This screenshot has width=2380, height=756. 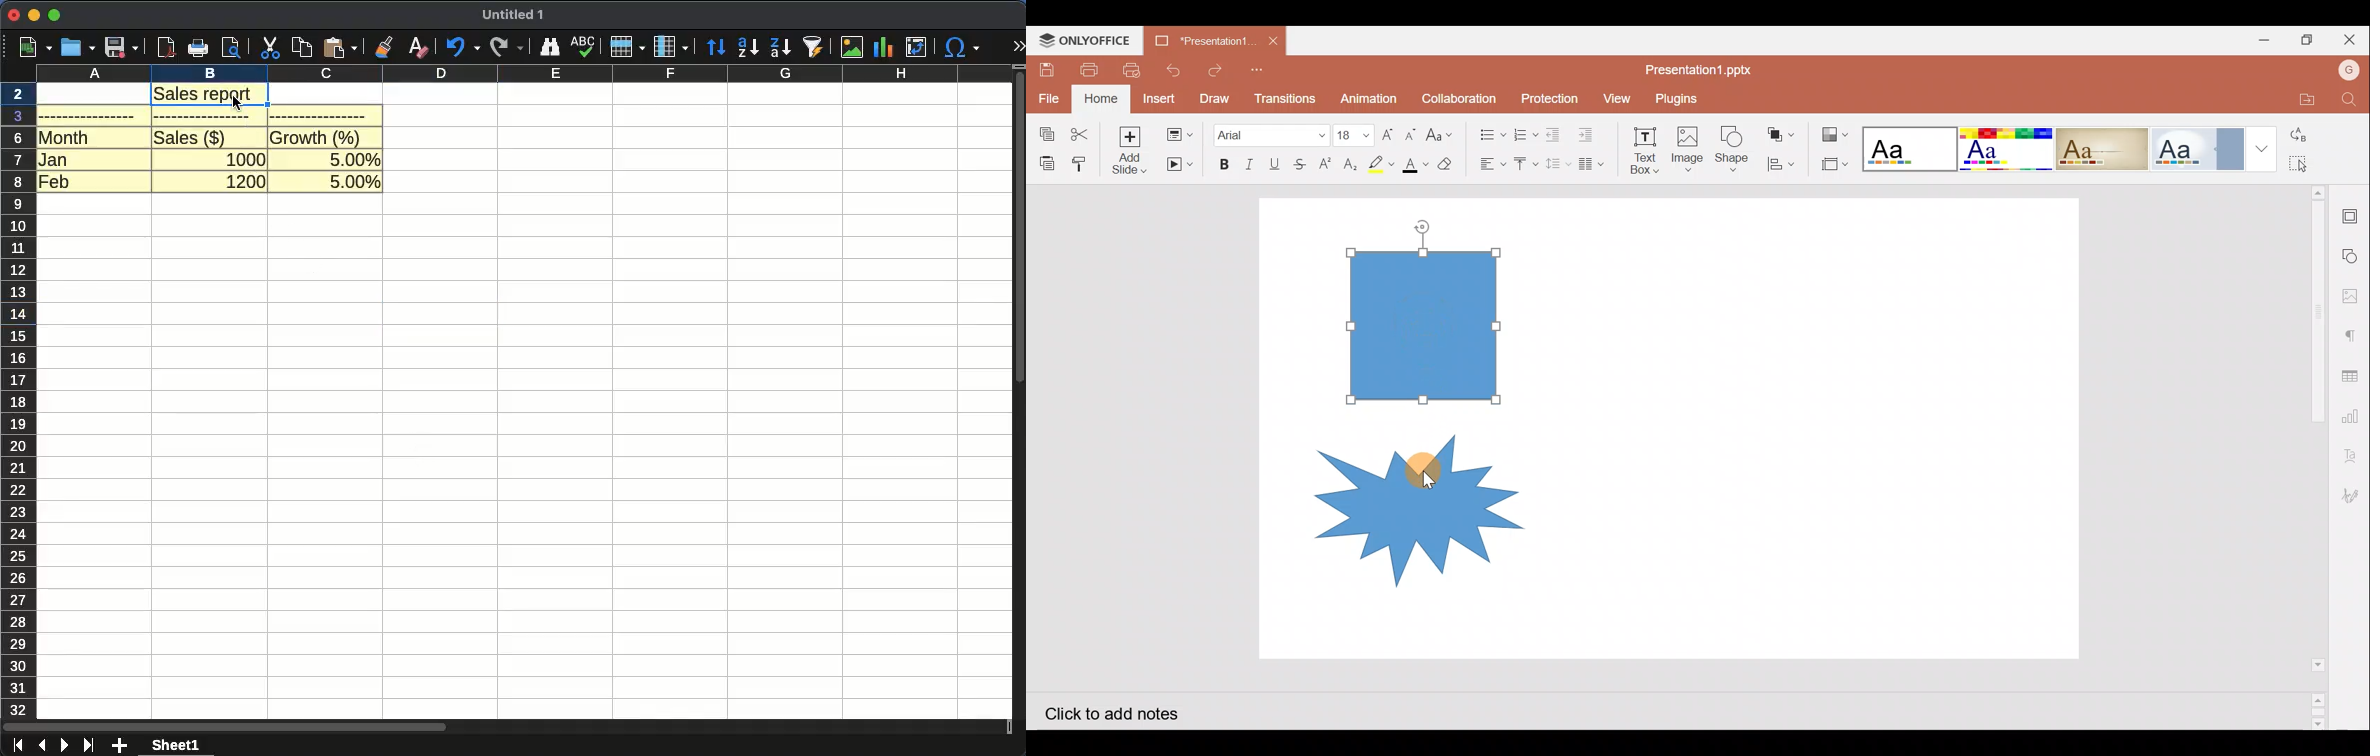 What do you see at coordinates (246, 182) in the screenshot?
I see `1200` at bounding box center [246, 182].